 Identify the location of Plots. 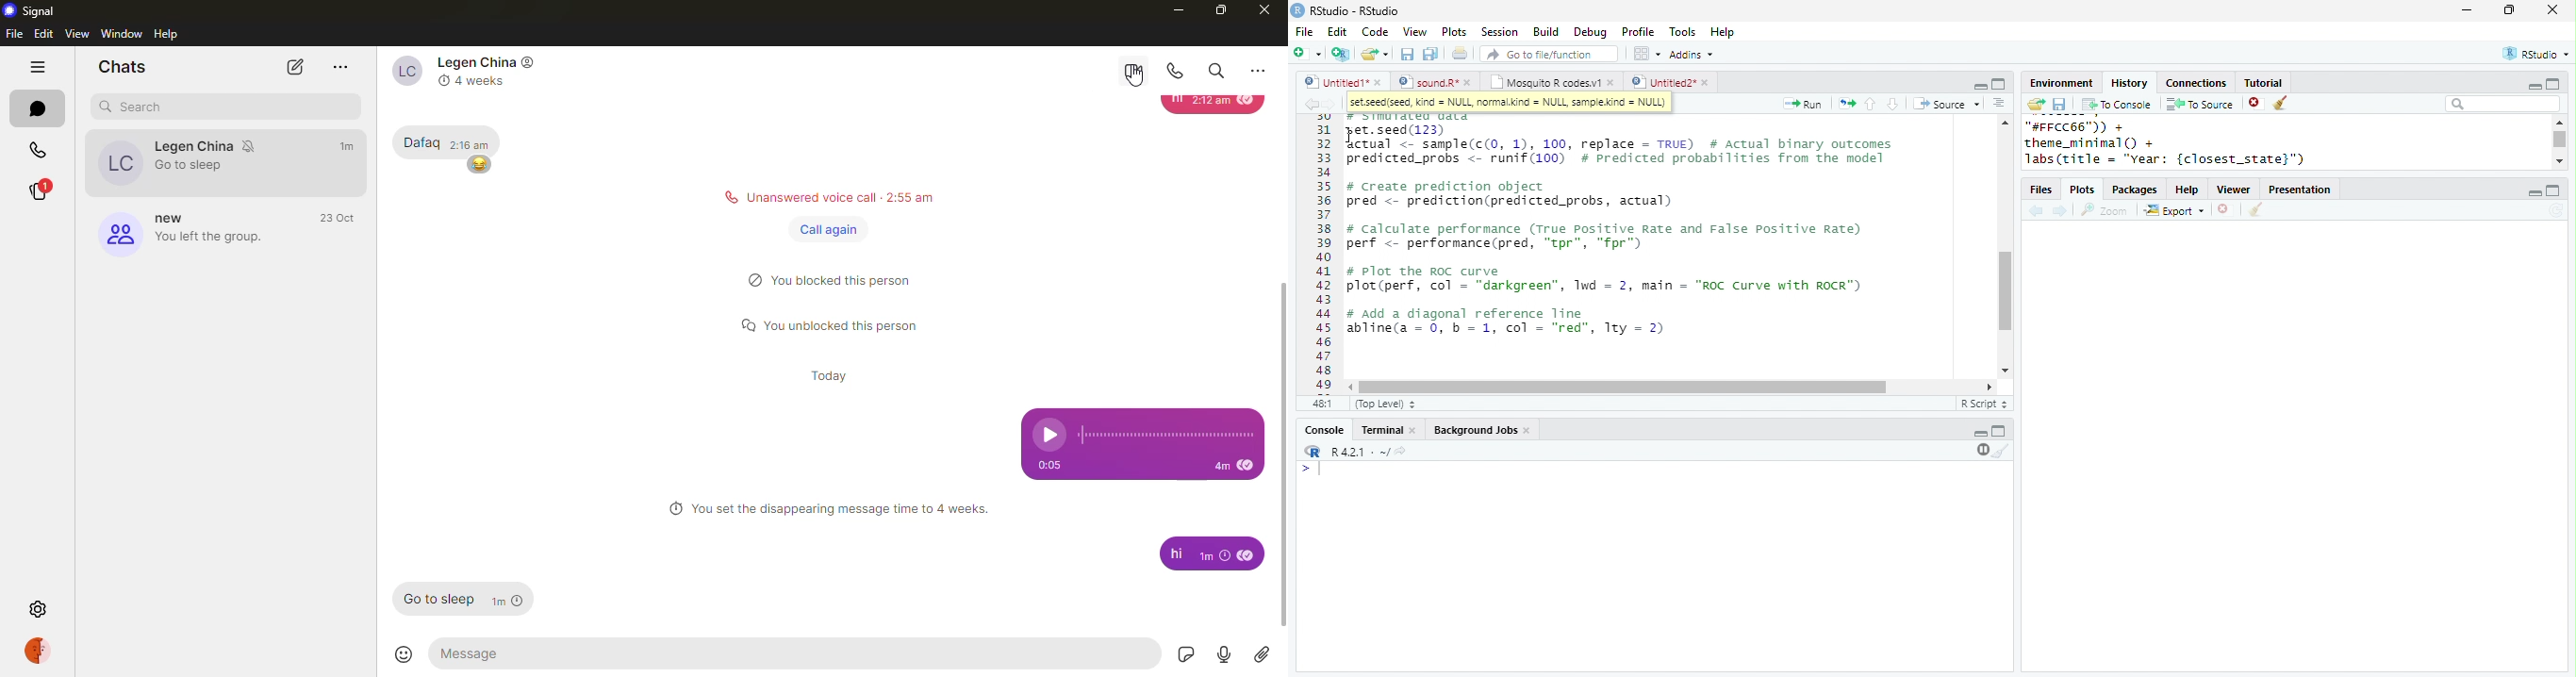
(2084, 190).